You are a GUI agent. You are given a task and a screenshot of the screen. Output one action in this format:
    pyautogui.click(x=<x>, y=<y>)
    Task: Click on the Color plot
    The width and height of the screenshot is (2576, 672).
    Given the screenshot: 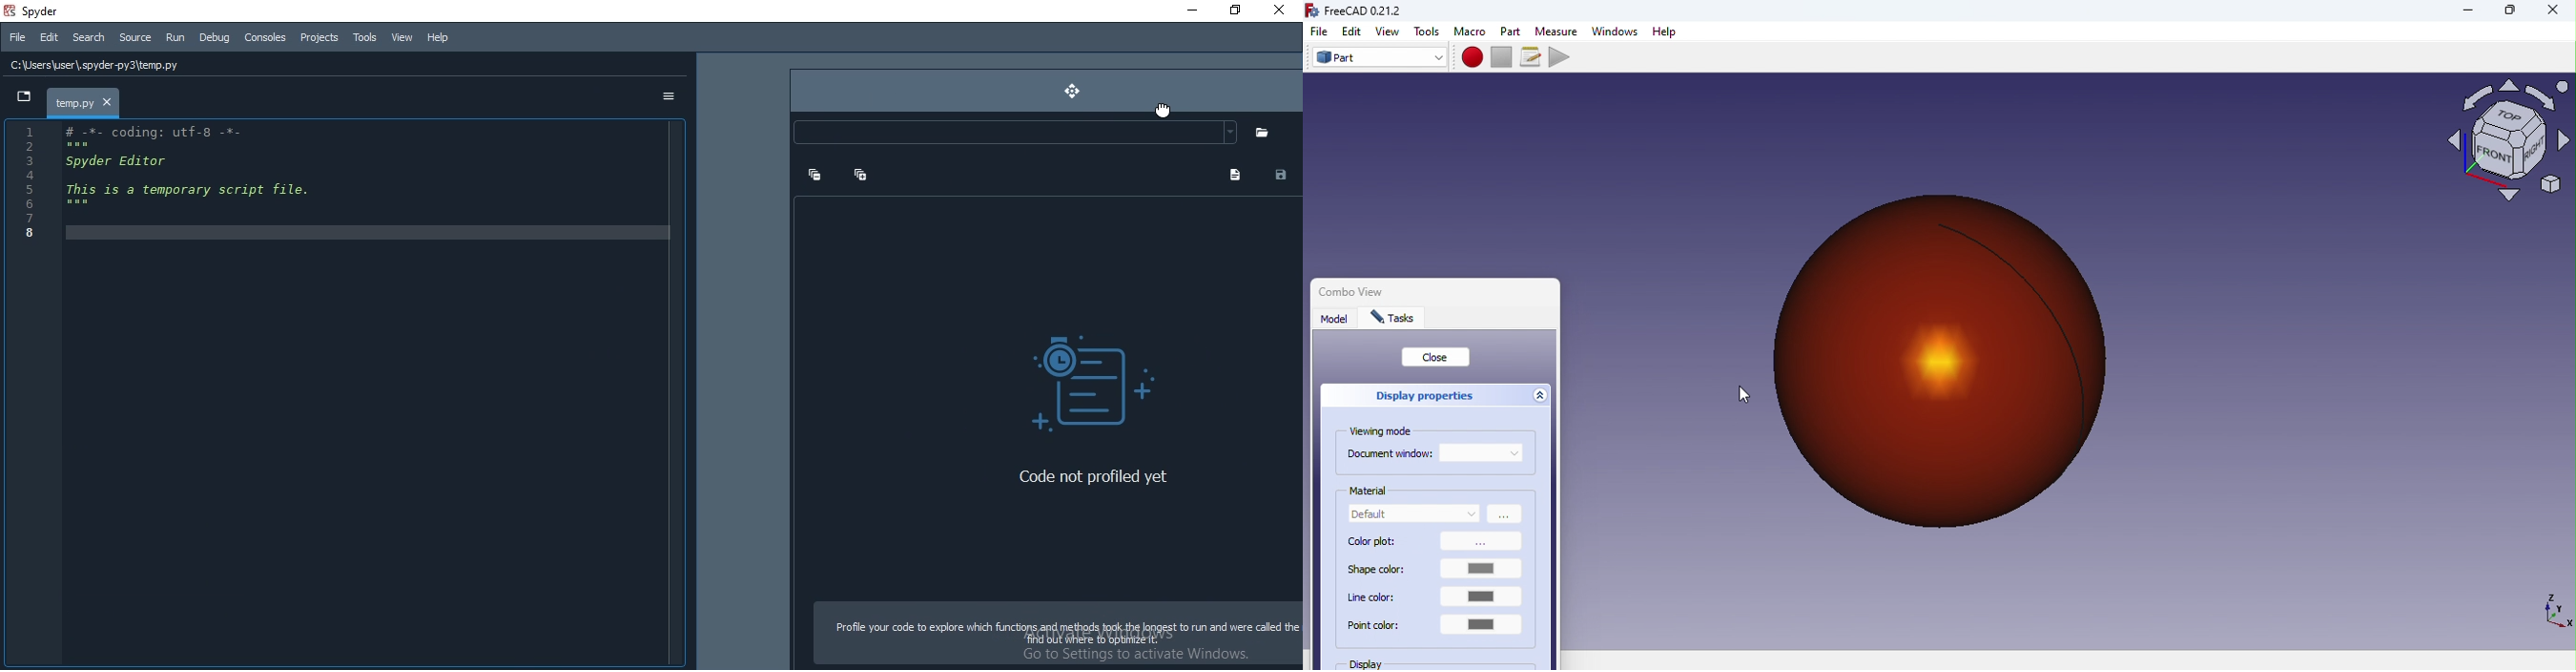 What is the action you would take?
    pyautogui.click(x=1434, y=543)
    